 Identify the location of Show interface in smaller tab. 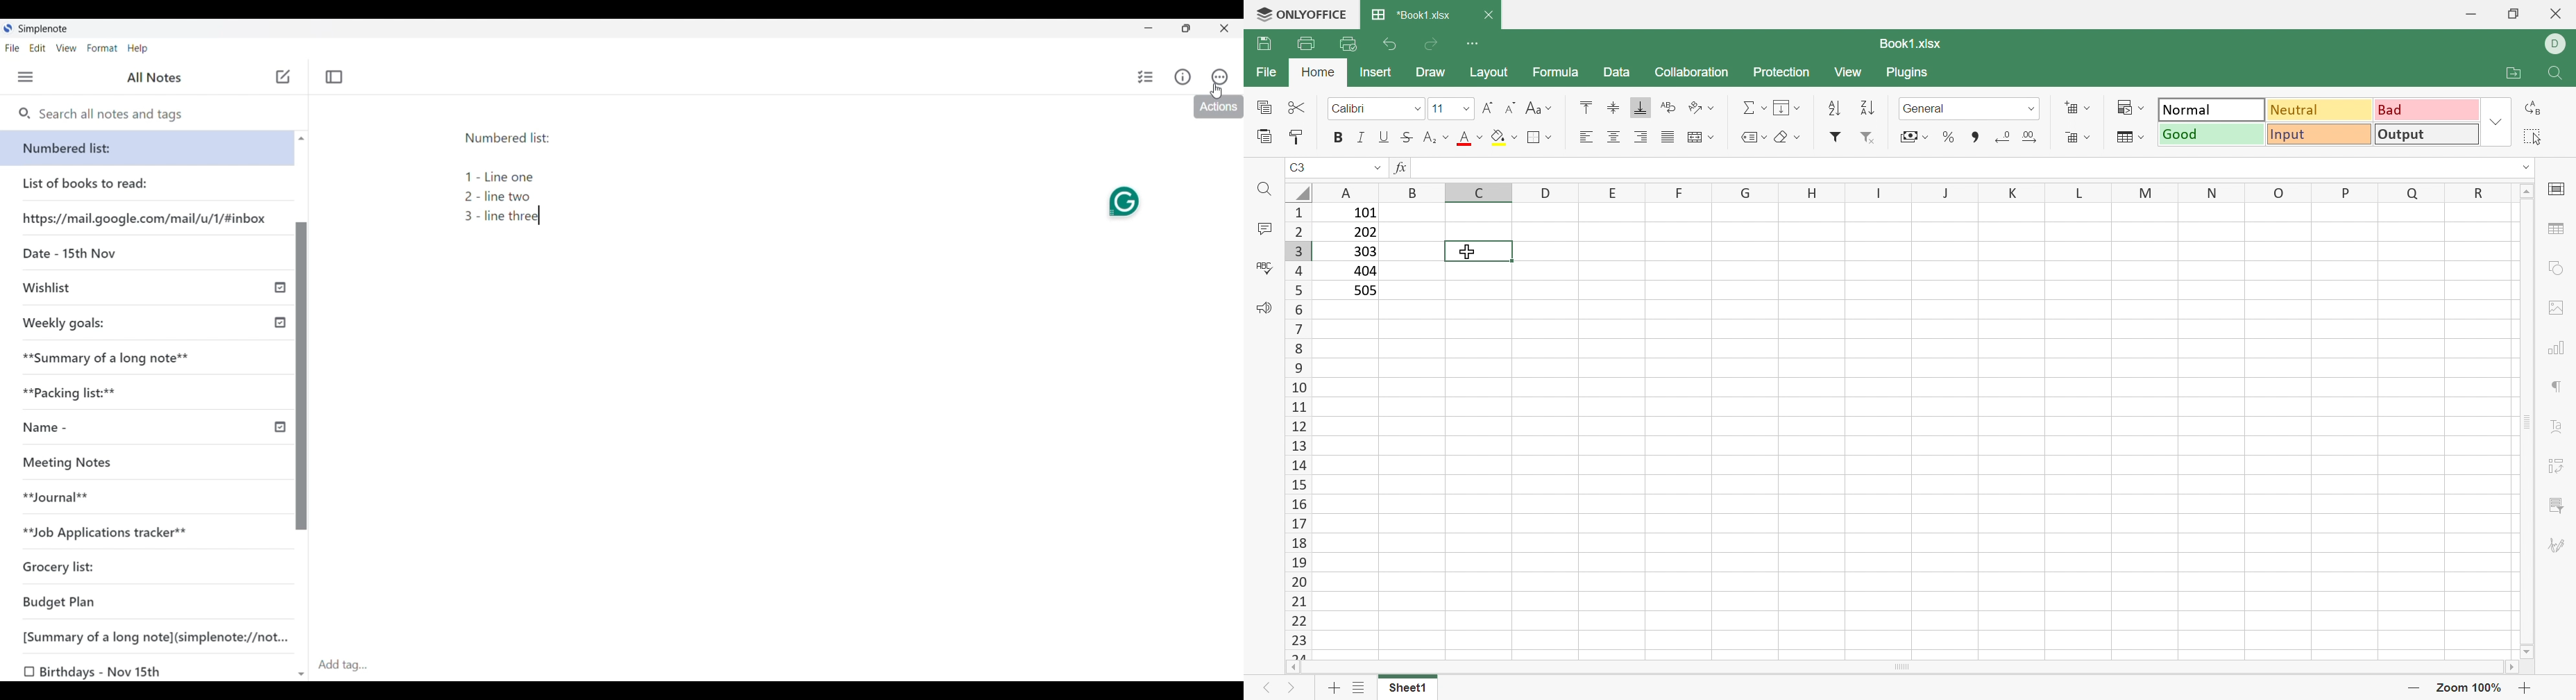
(1186, 29).